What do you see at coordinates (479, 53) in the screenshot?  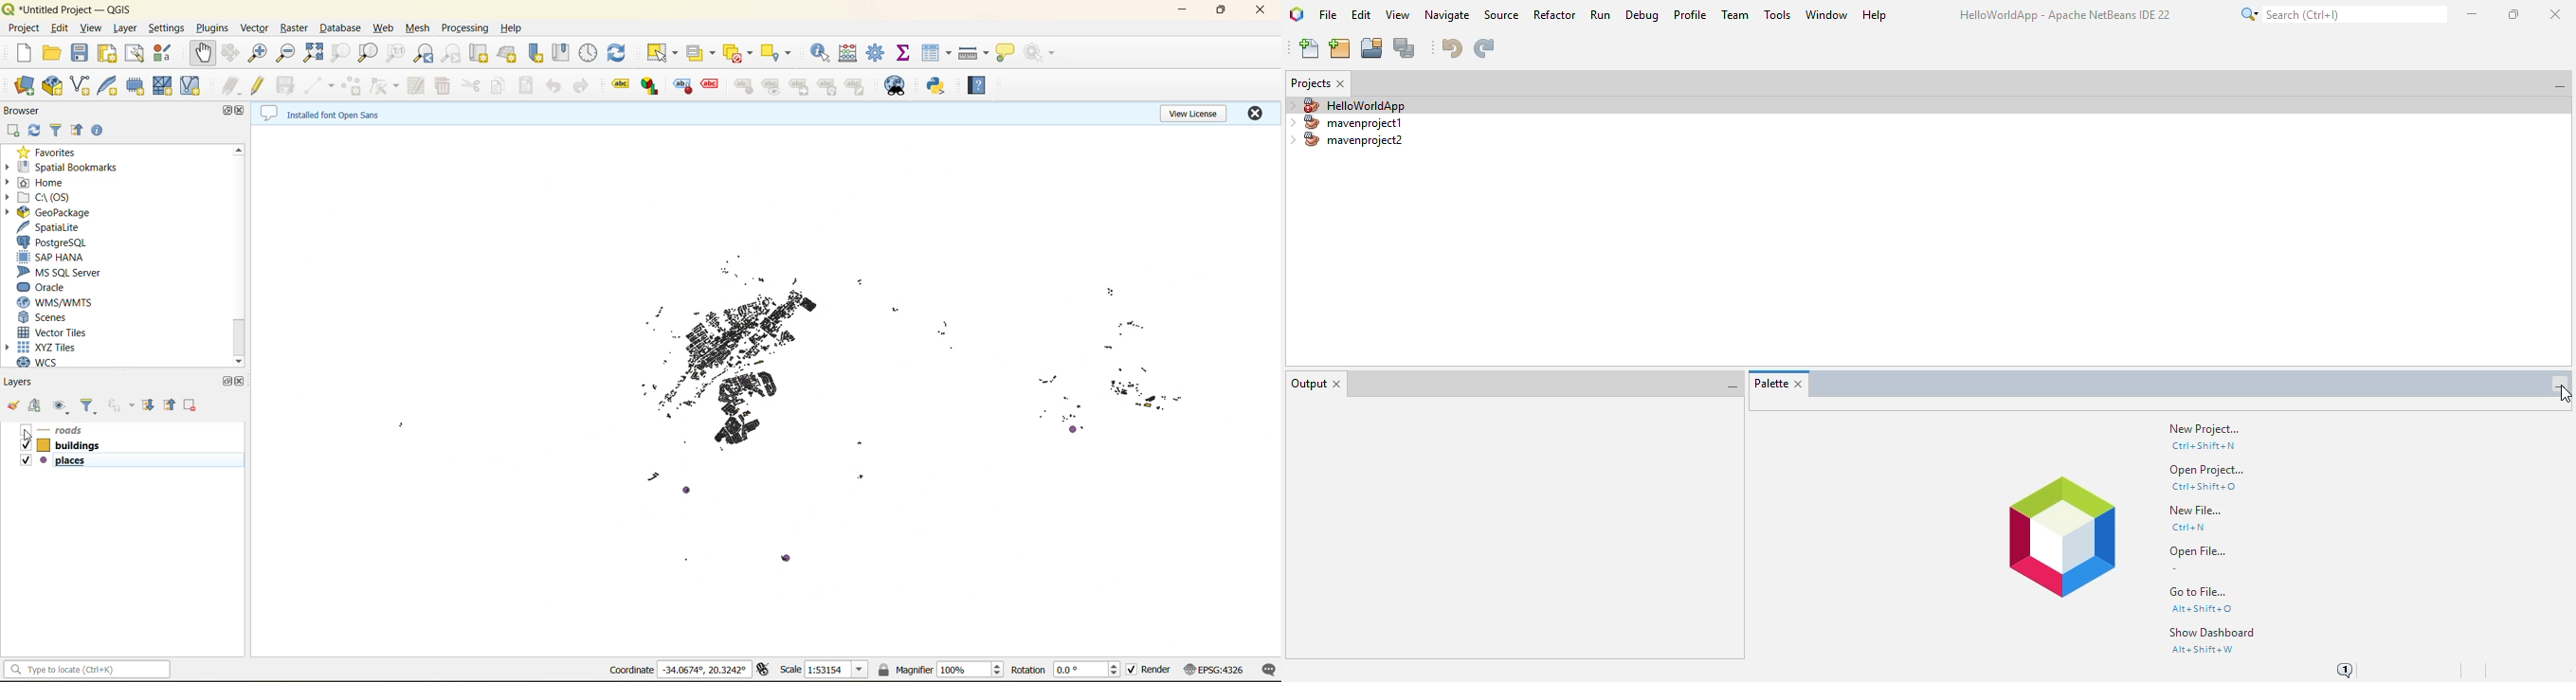 I see `new map view` at bounding box center [479, 53].